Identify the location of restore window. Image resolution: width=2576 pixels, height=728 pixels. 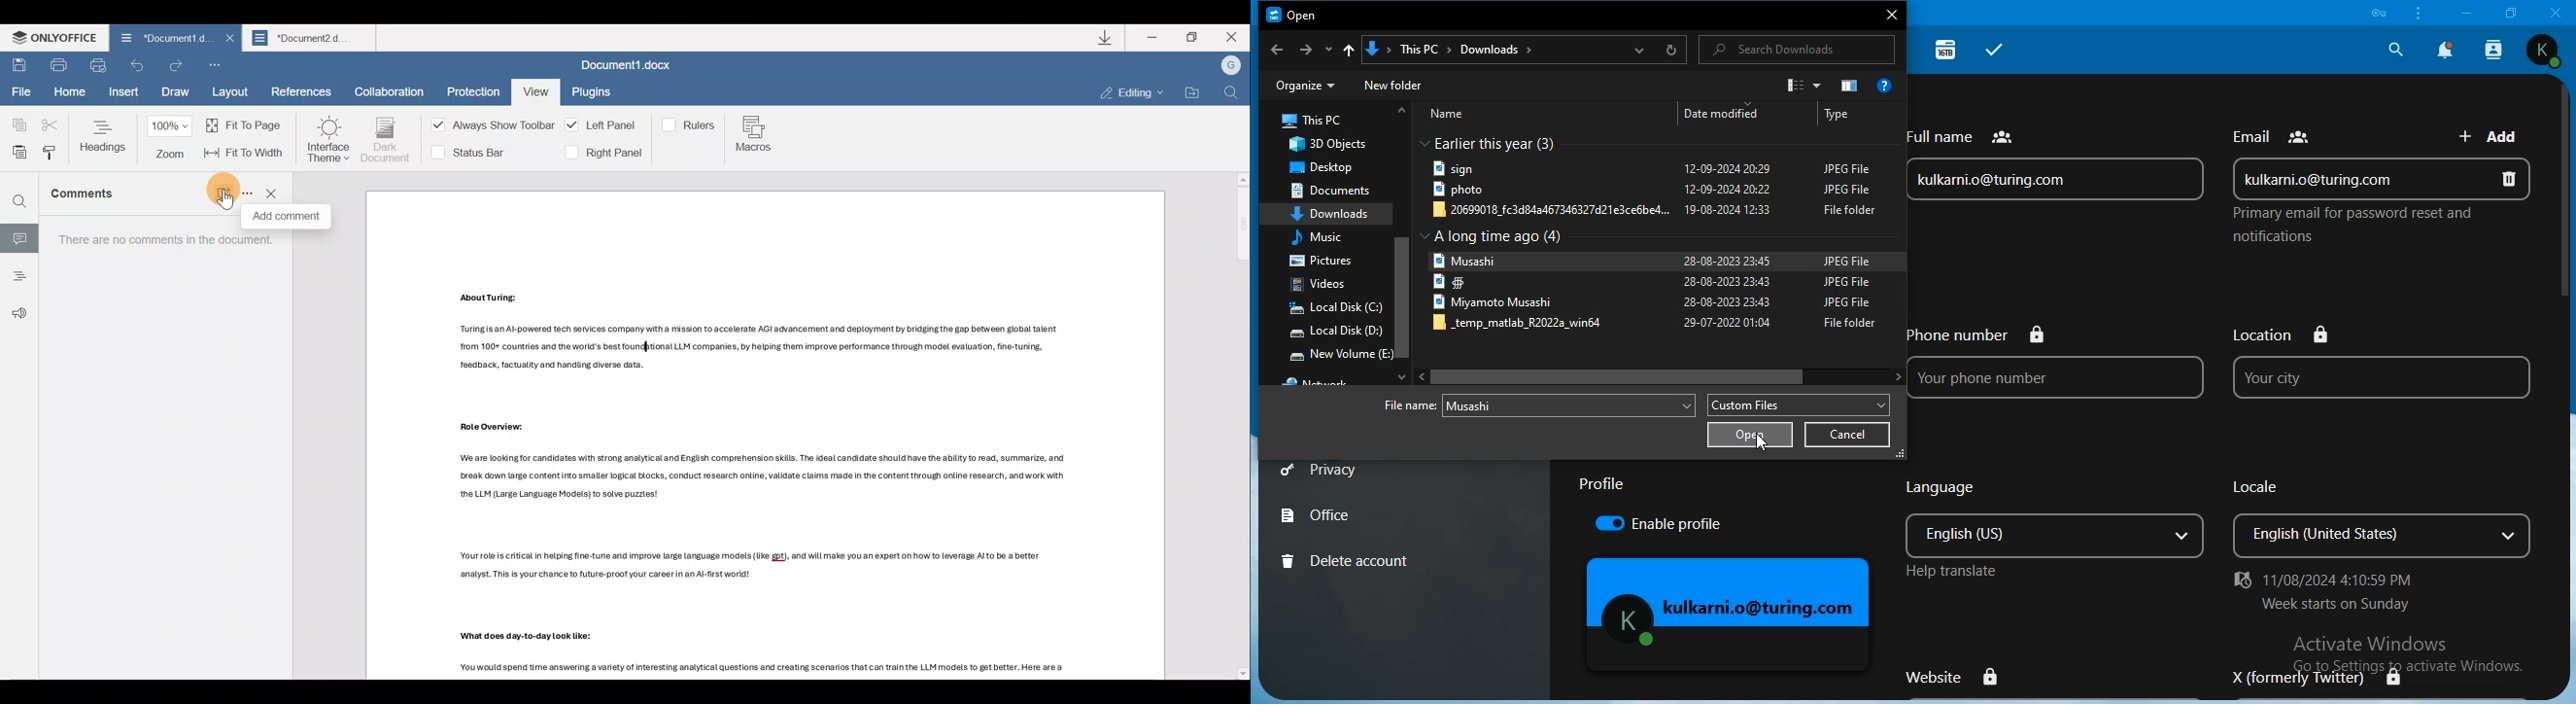
(2506, 12).